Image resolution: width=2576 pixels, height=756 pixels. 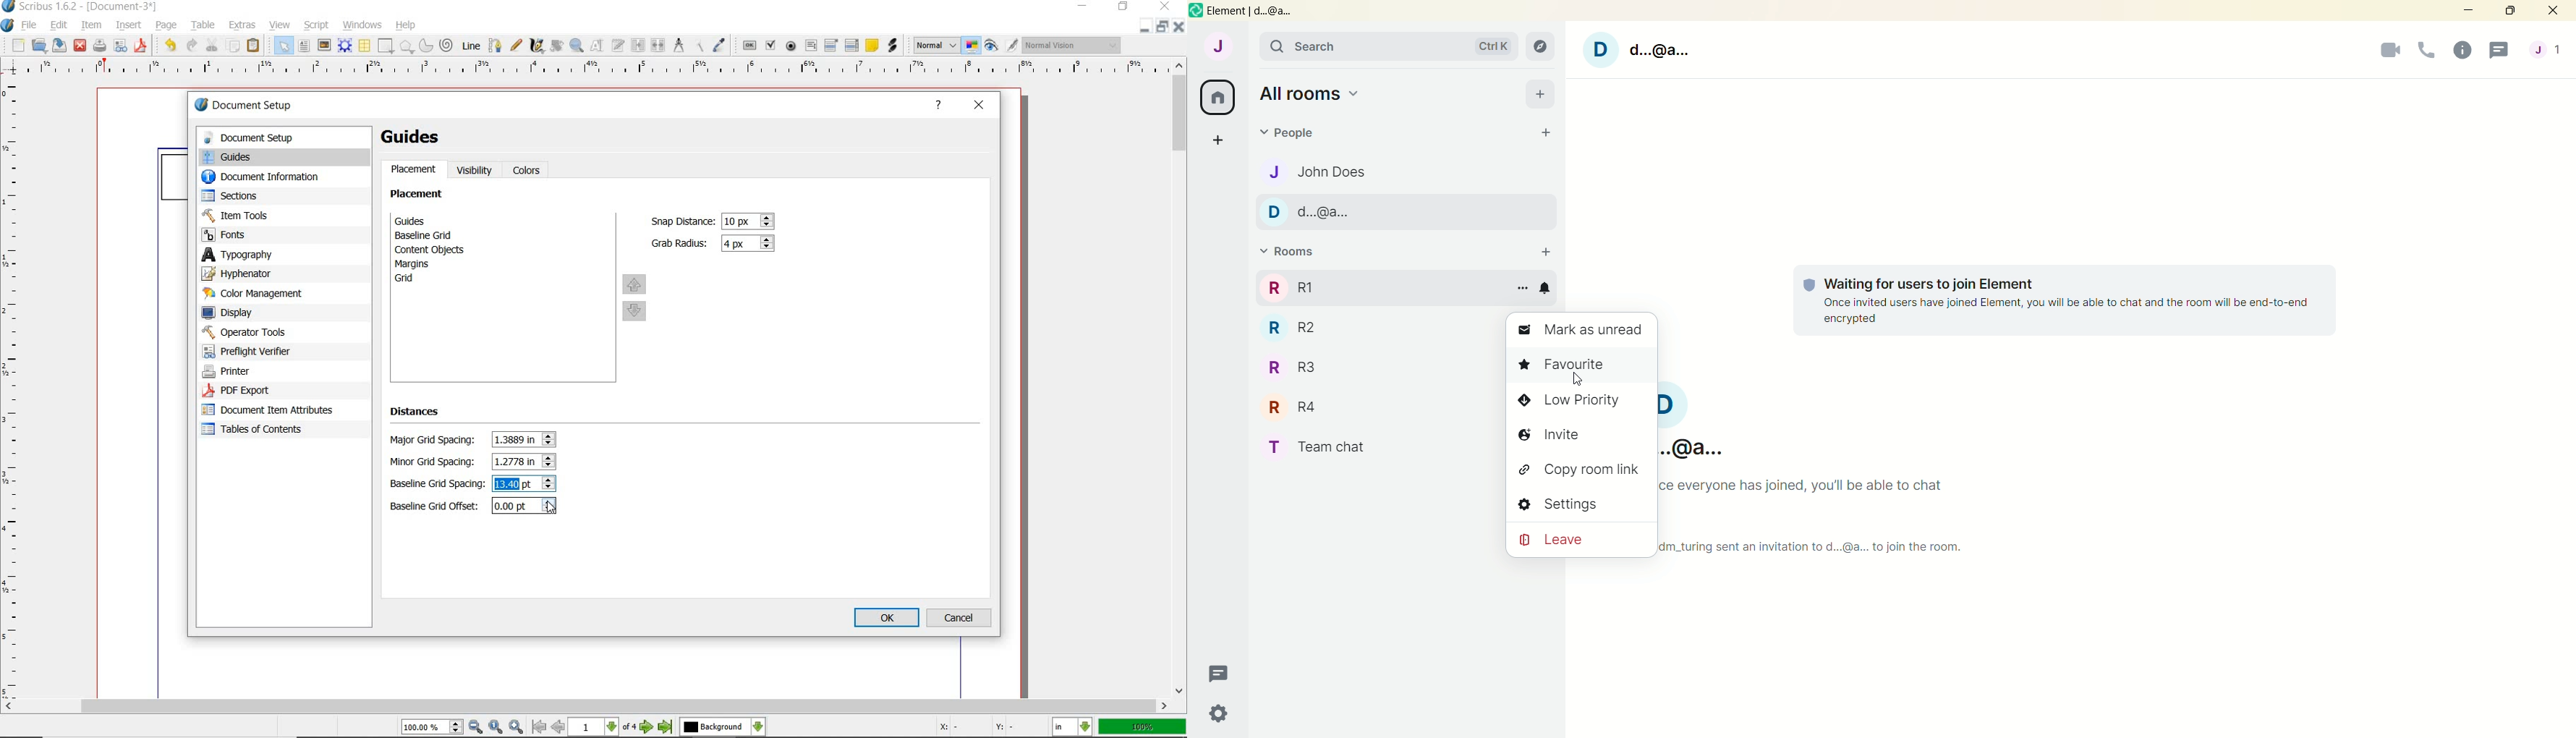 What do you see at coordinates (1814, 546) in the screenshot?
I see `/dm_turing sent an invitation to d...@a... to join the room.` at bounding box center [1814, 546].